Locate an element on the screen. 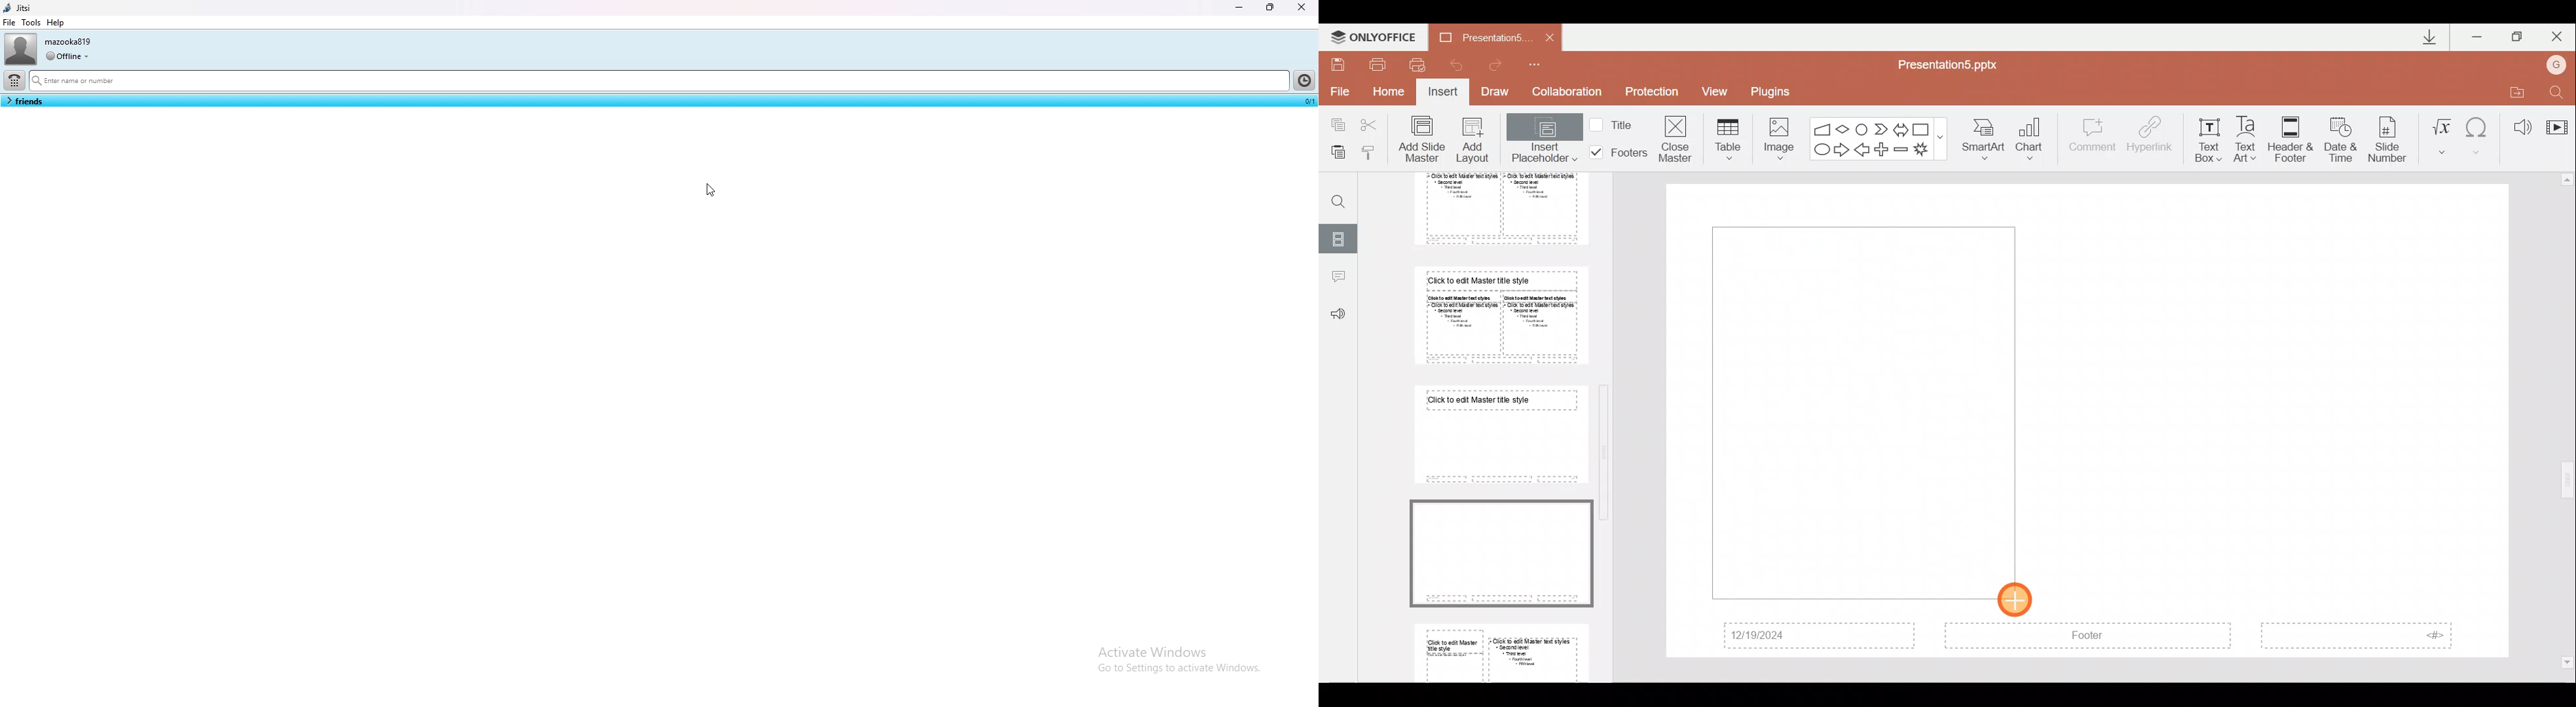 The width and height of the screenshot is (2576, 728). Table is located at coordinates (1726, 138).